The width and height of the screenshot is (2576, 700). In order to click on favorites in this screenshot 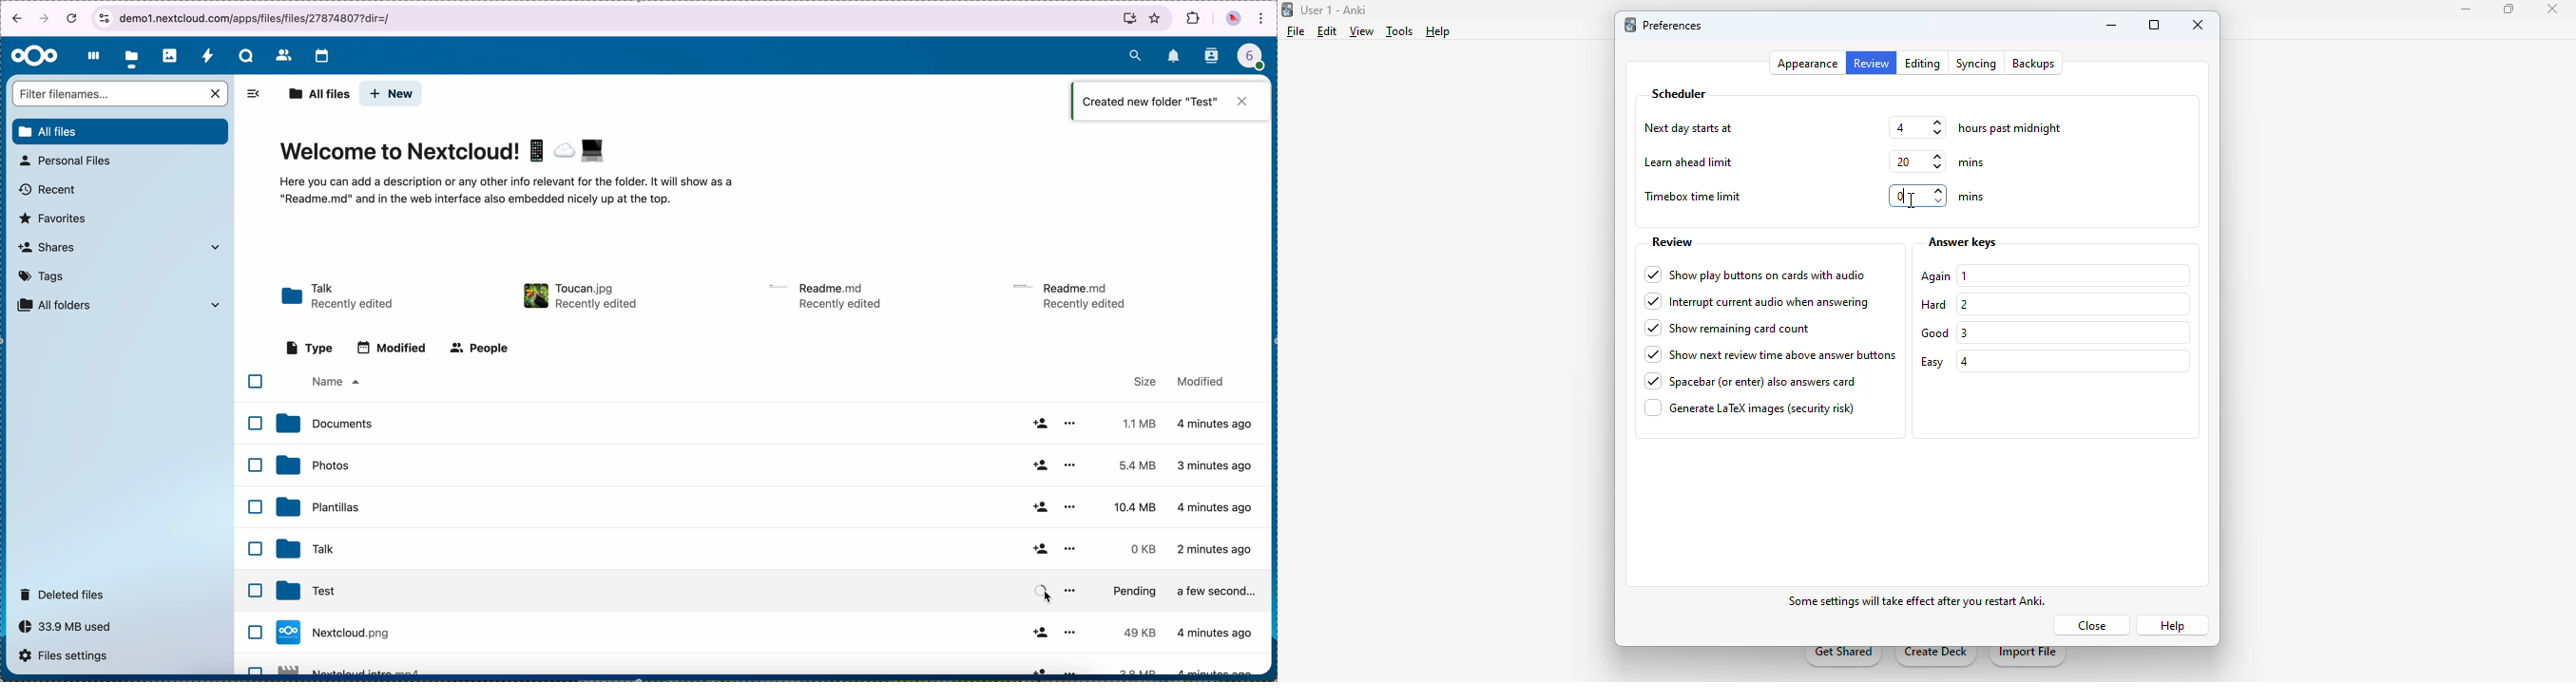, I will do `click(53, 219)`.